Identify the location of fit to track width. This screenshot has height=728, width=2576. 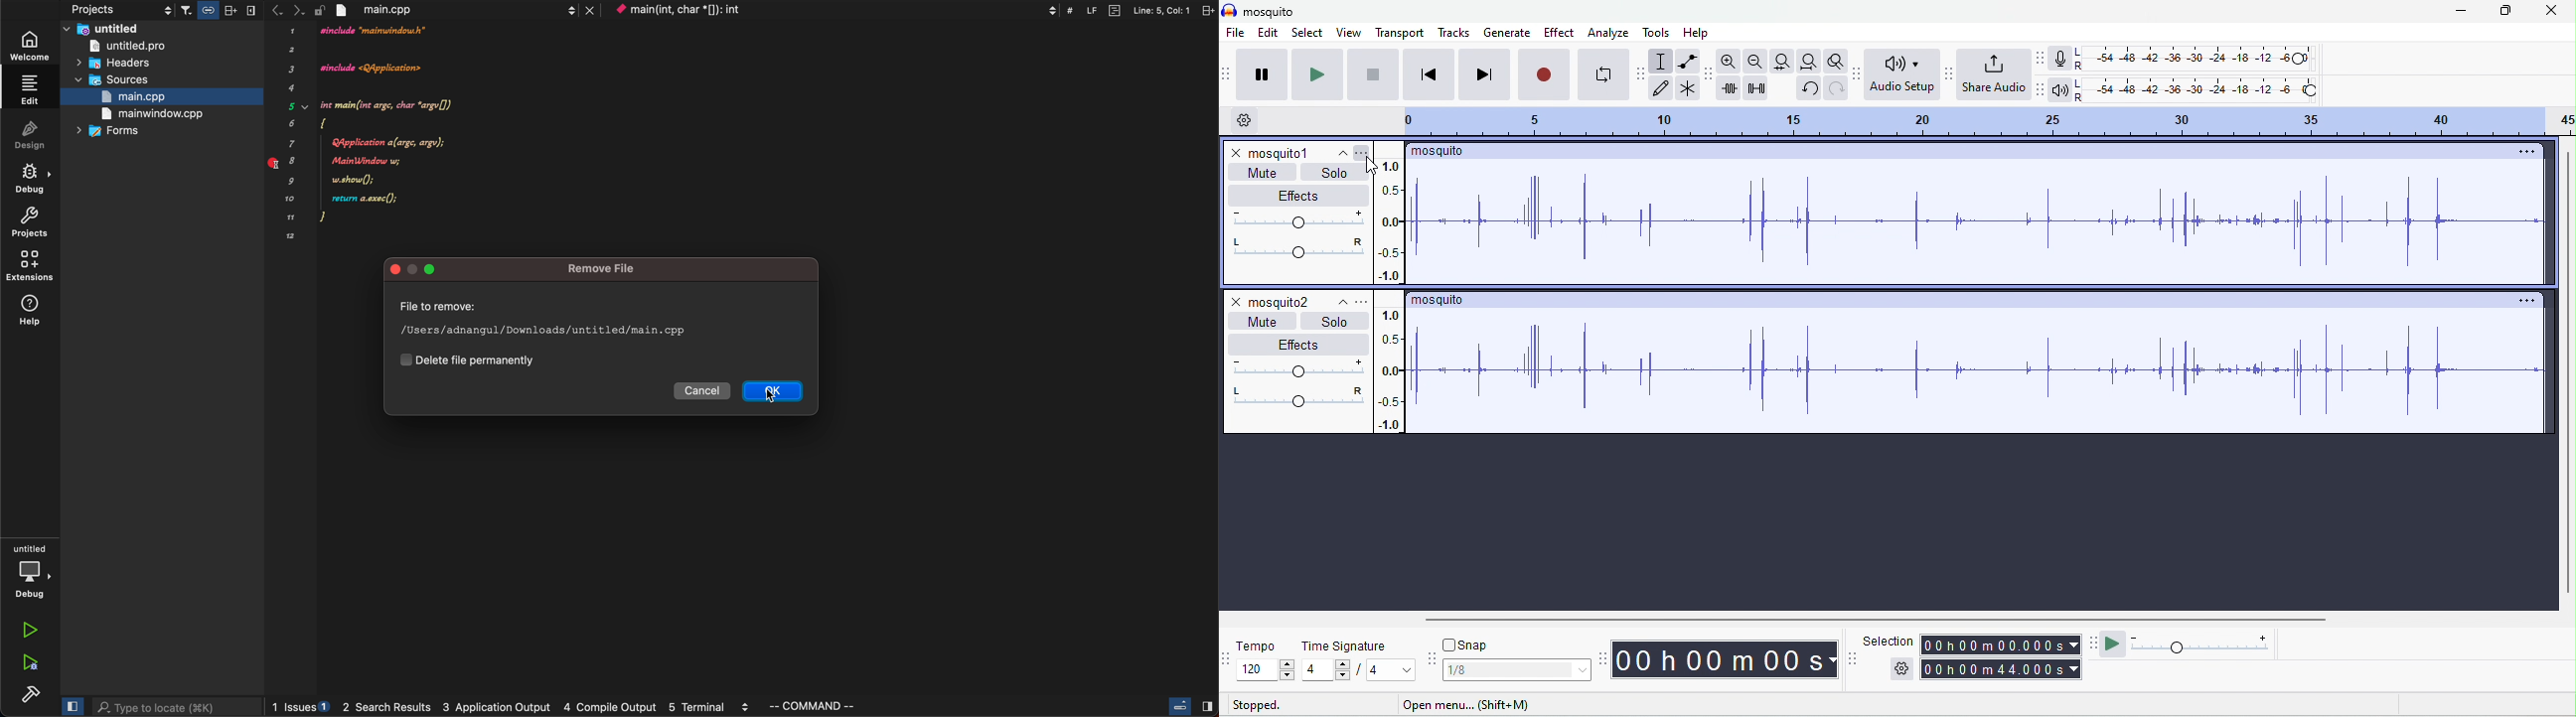
(1782, 61).